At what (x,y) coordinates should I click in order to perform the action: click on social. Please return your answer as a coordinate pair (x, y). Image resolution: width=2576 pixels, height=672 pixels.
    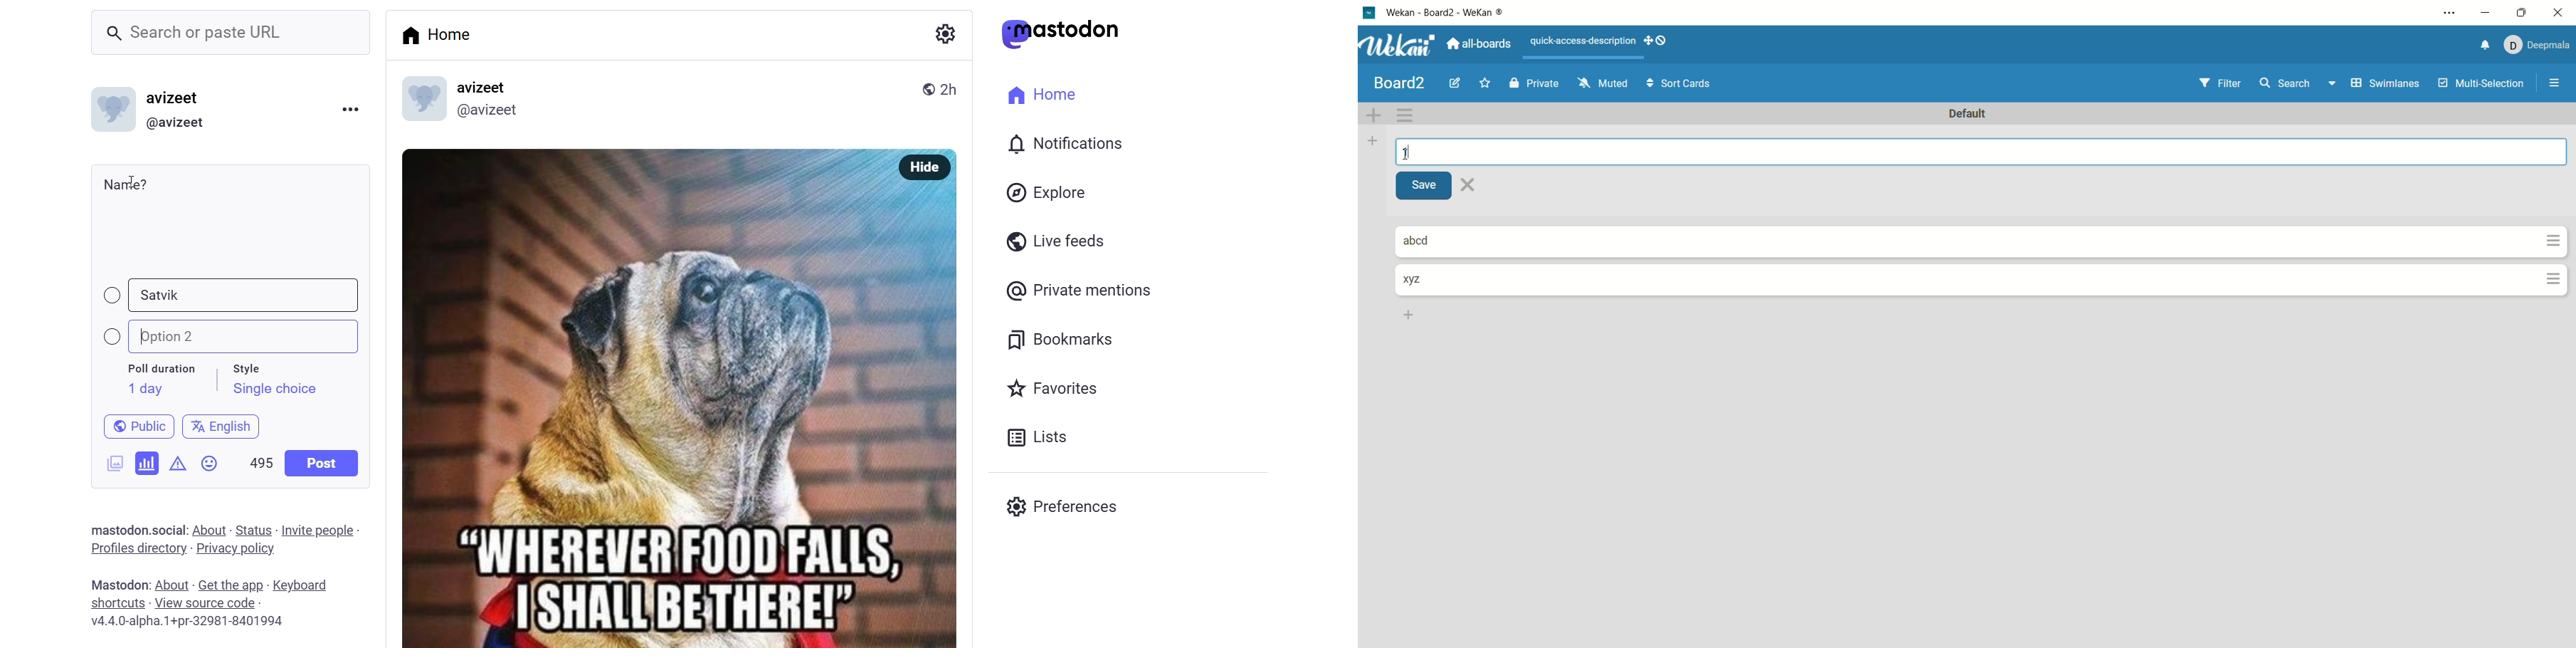
    Looking at the image, I should click on (167, 530).